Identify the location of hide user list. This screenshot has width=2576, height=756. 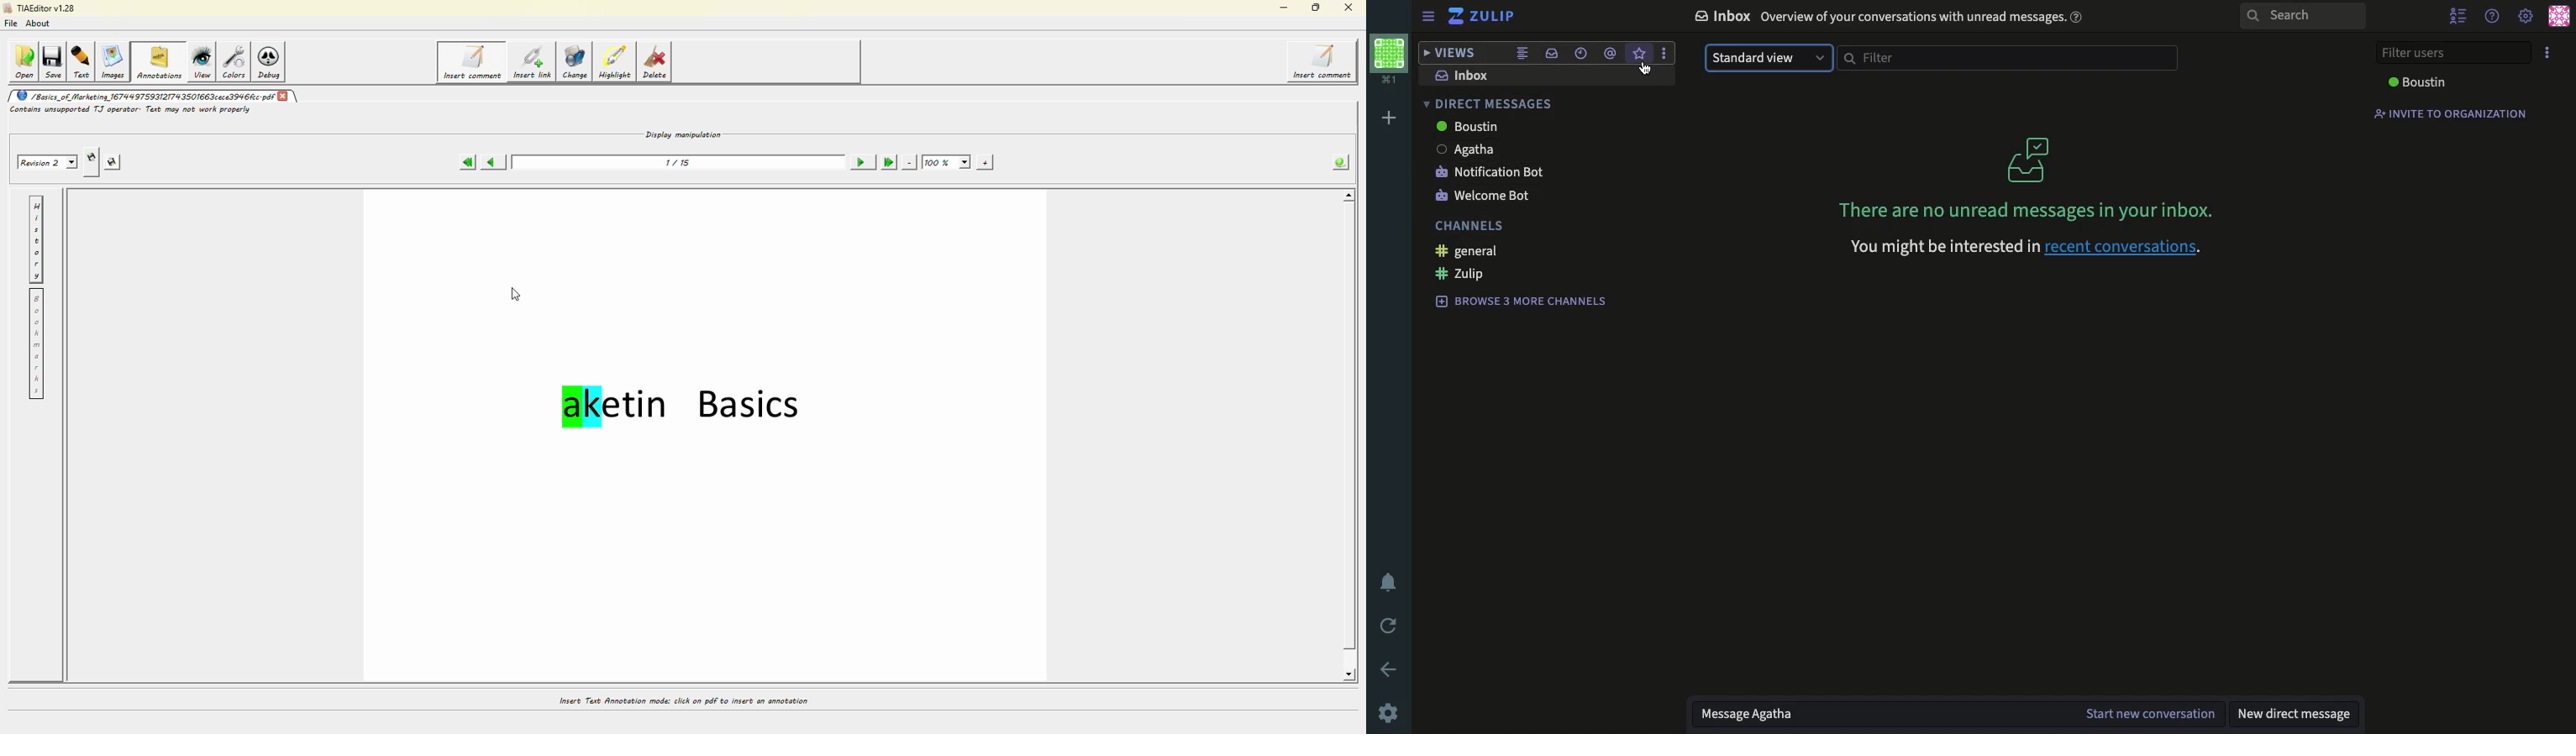
(2460, 17).